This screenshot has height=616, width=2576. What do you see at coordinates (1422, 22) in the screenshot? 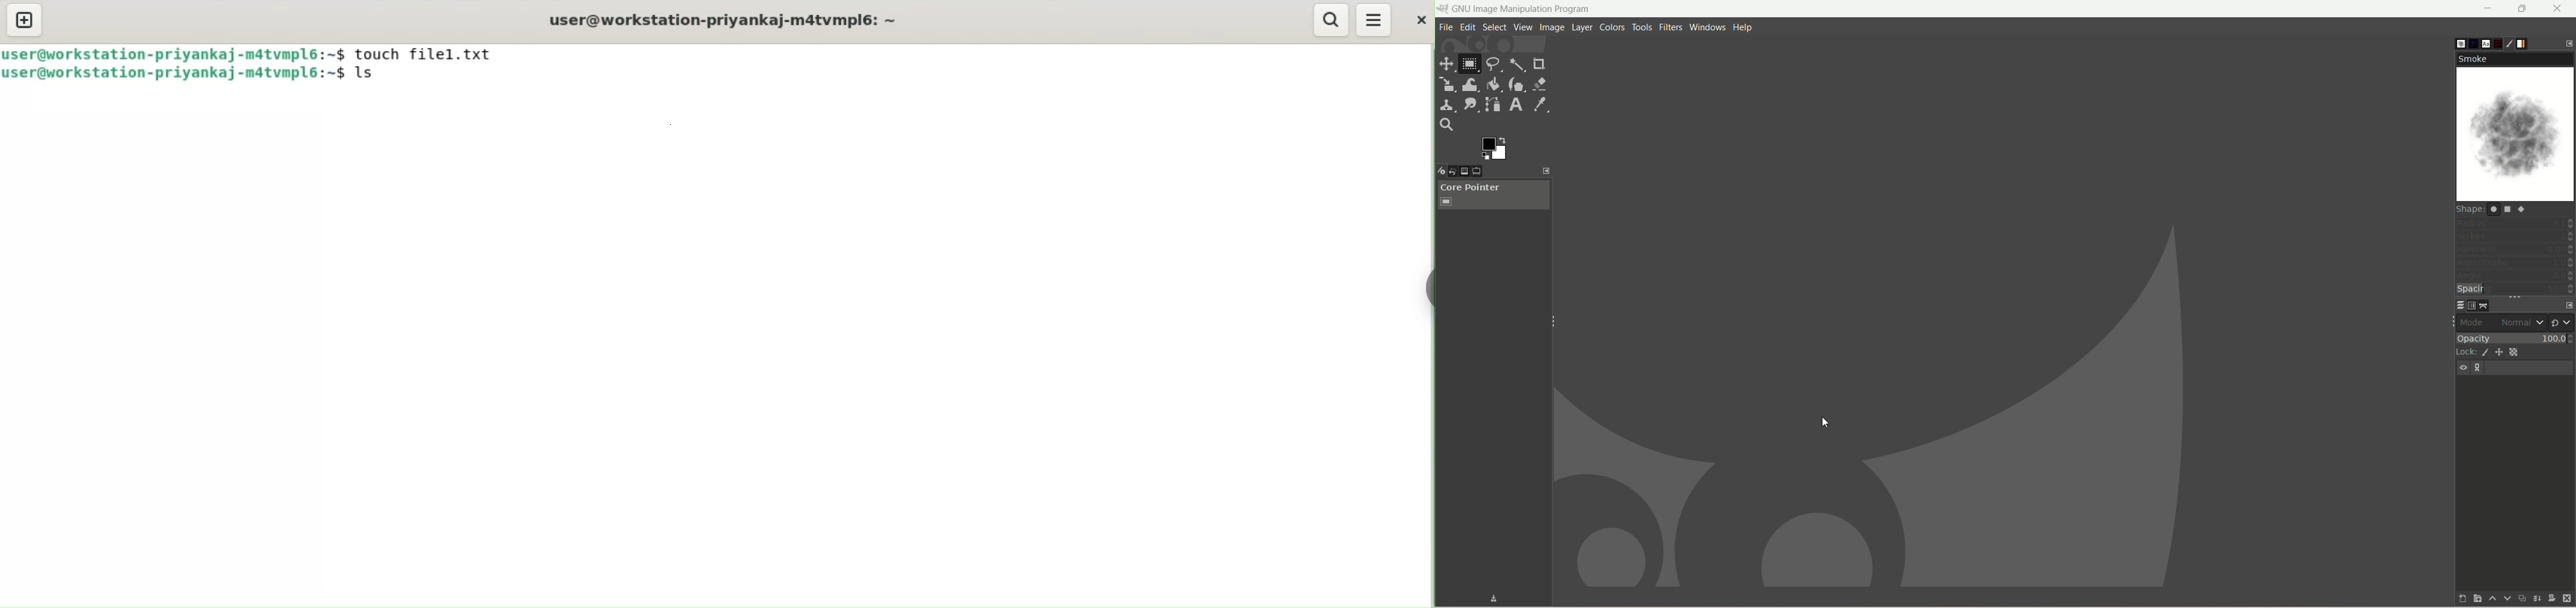
I see `close` at bounding box center [1422, 22].